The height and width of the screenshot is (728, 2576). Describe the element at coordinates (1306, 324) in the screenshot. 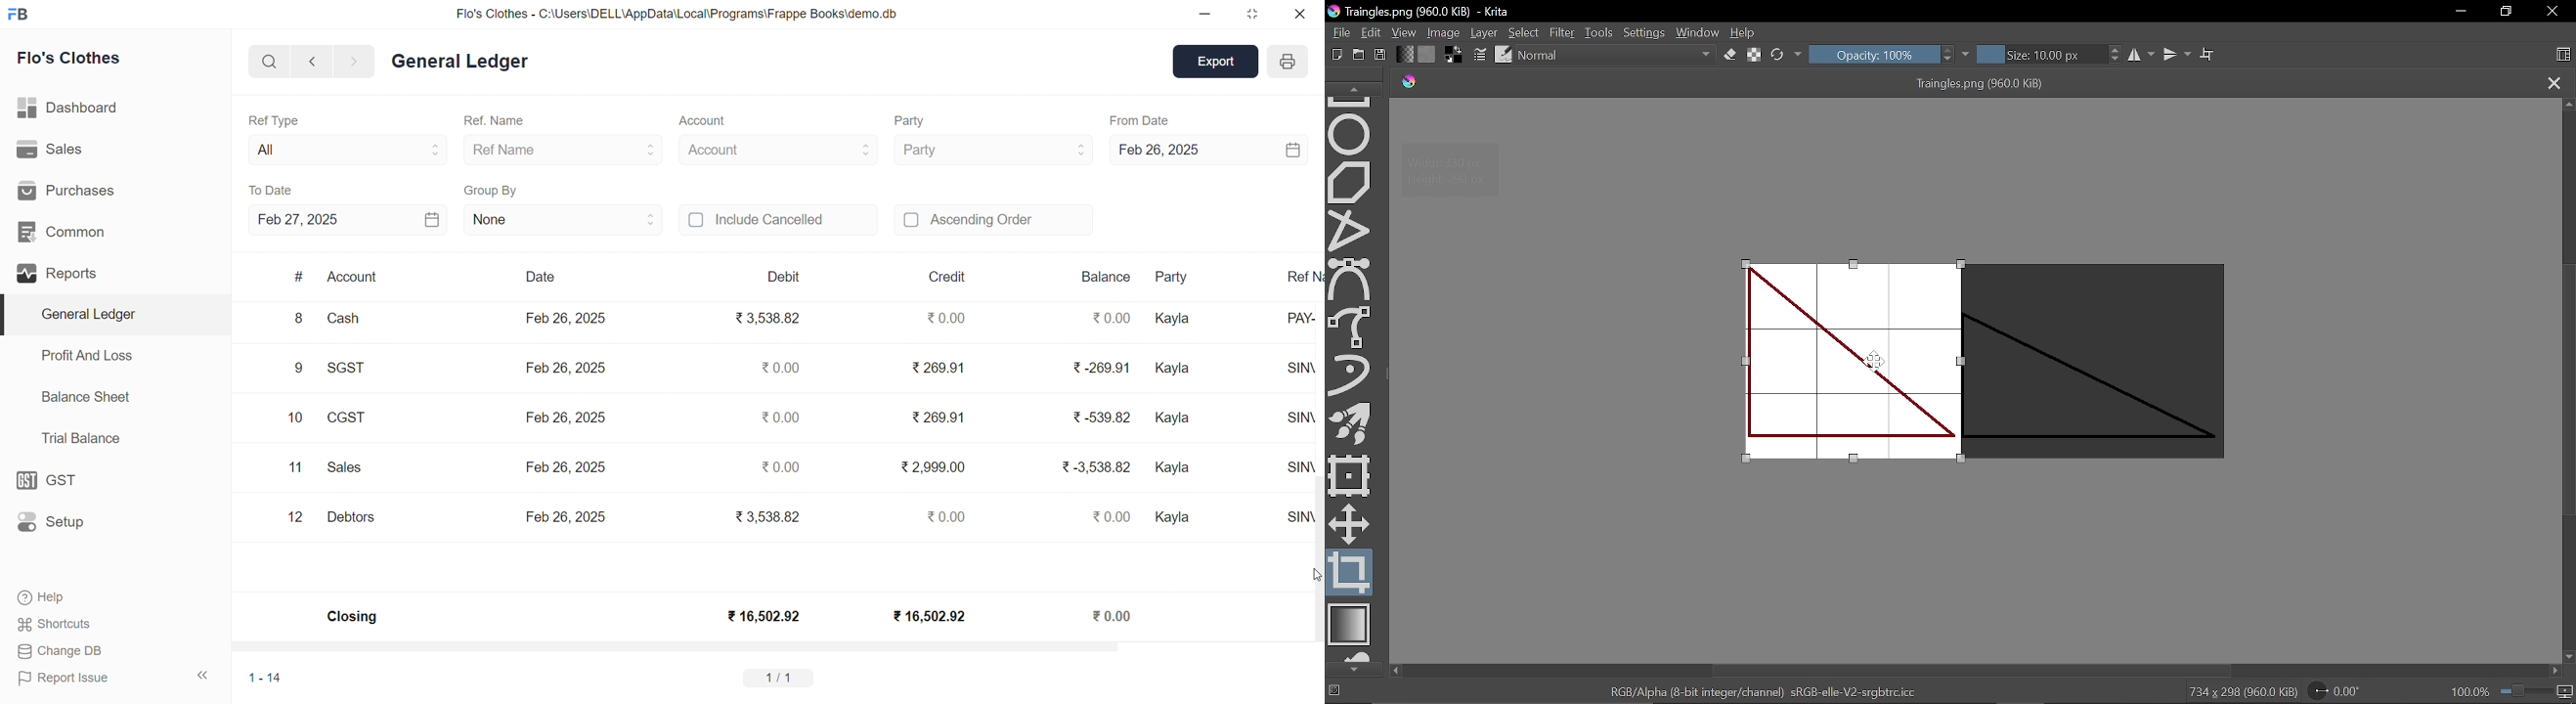

I see `PAY-` at that location.